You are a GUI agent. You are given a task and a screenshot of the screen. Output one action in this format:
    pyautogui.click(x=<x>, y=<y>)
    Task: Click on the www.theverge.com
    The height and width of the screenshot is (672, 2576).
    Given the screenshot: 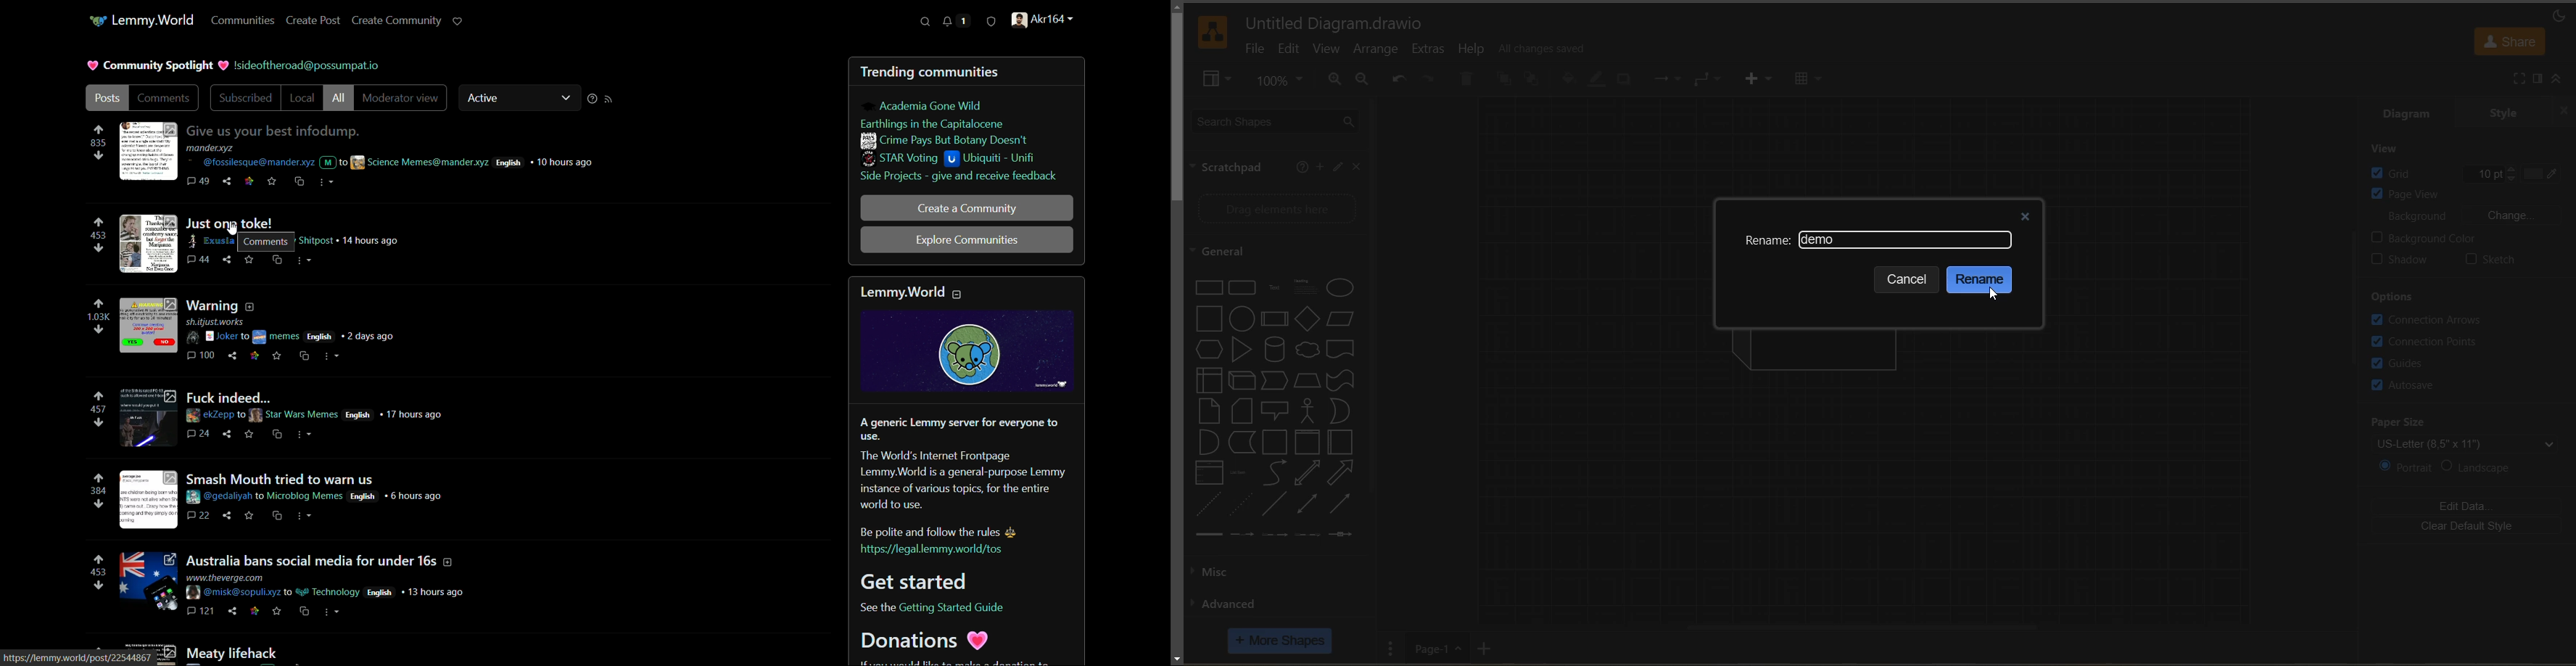 What is the action you would take?
    pyautogui.click(x=226, y=576)
    